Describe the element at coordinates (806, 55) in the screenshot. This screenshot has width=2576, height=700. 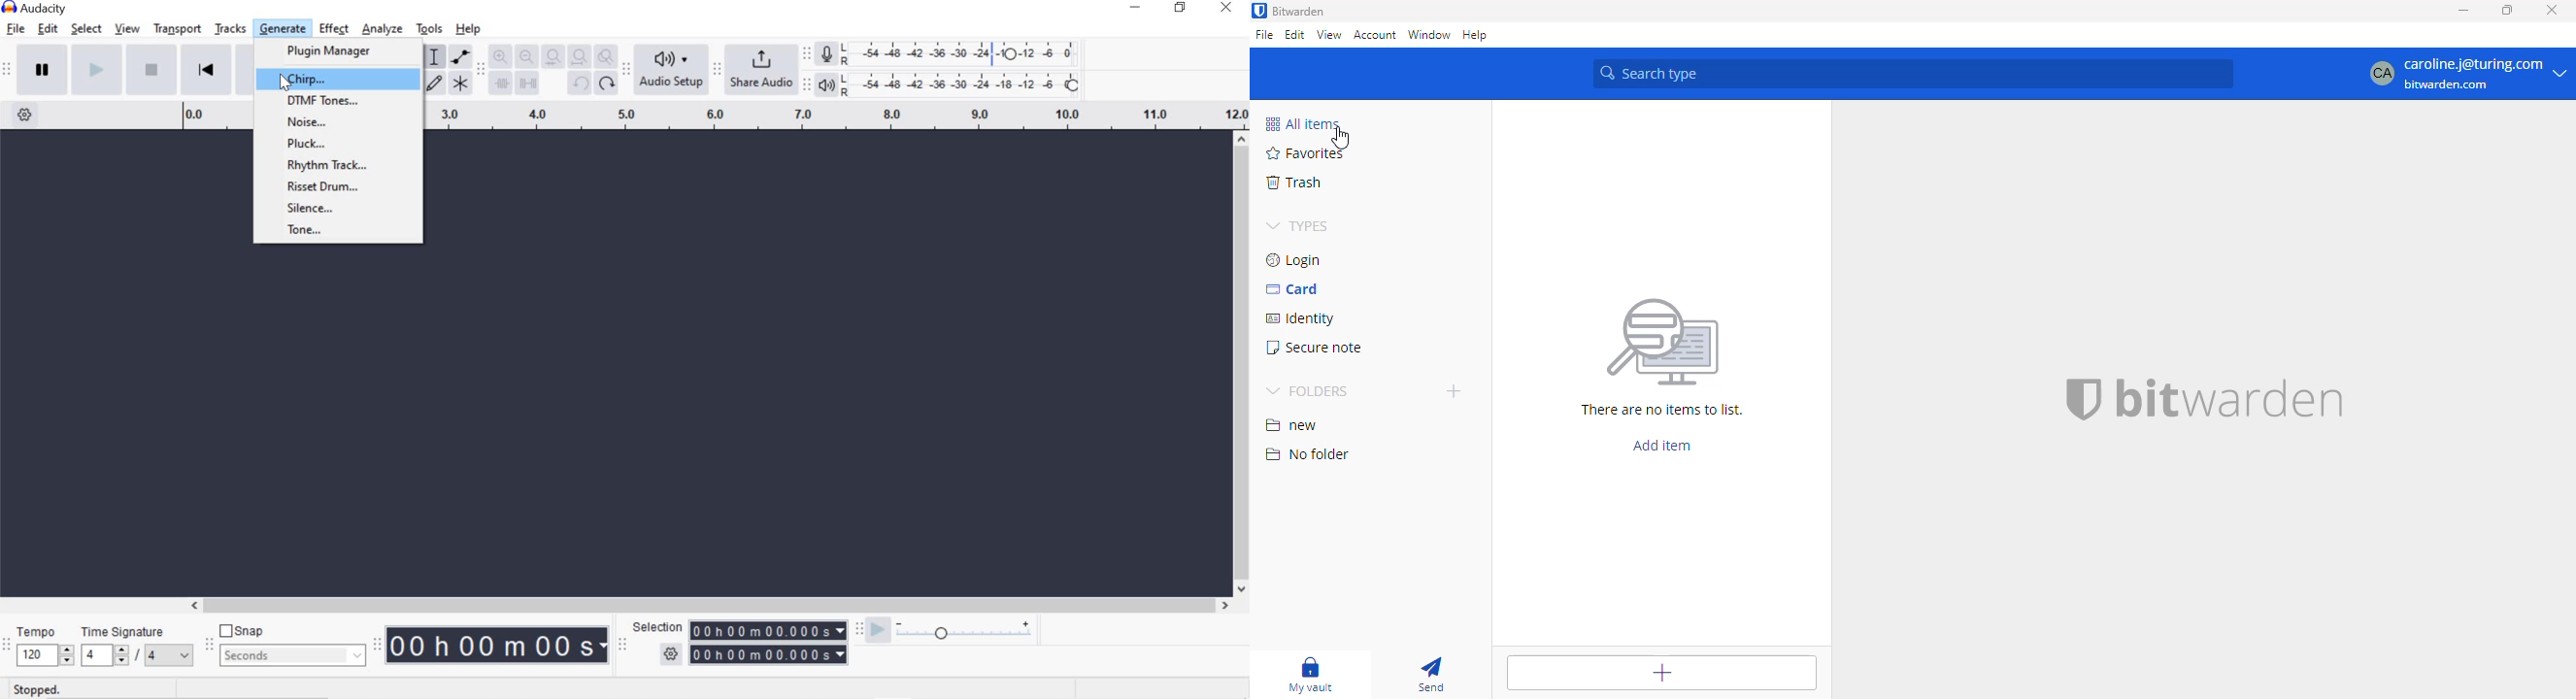
I see `Recording meter toolbar` at that location.